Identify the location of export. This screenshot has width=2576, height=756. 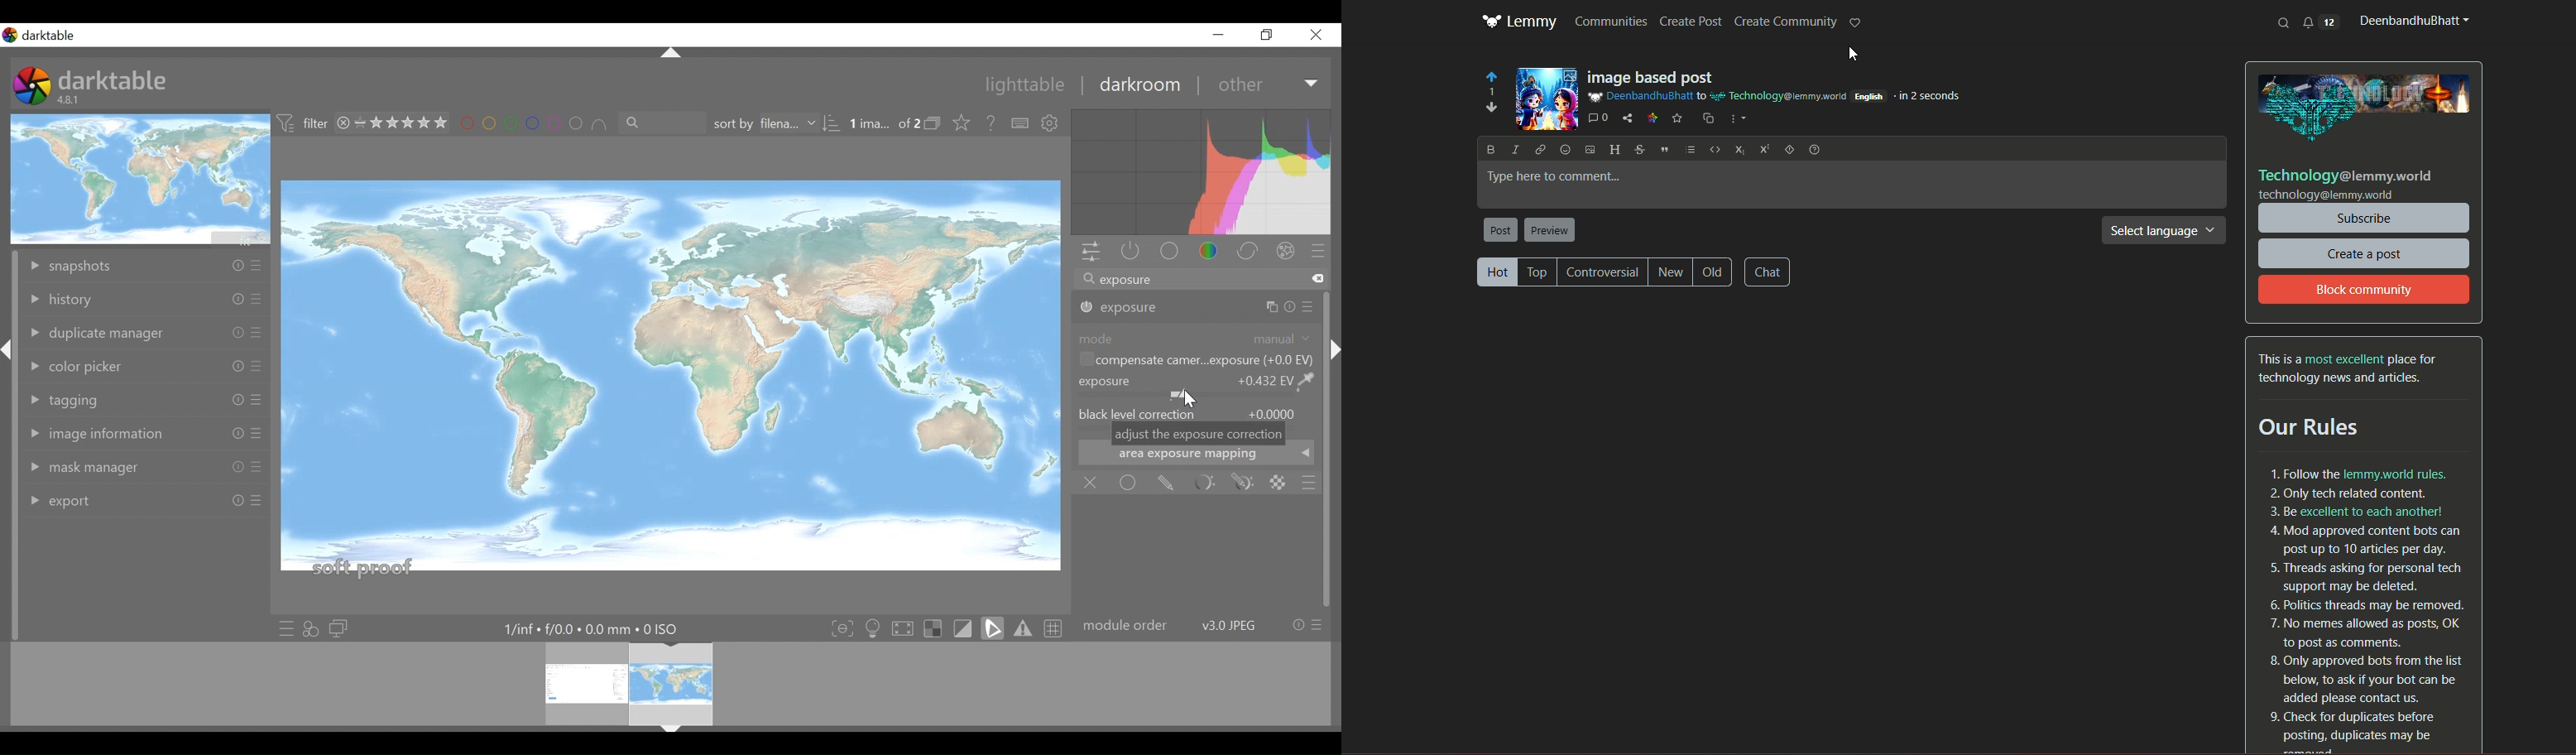
(79, 498).